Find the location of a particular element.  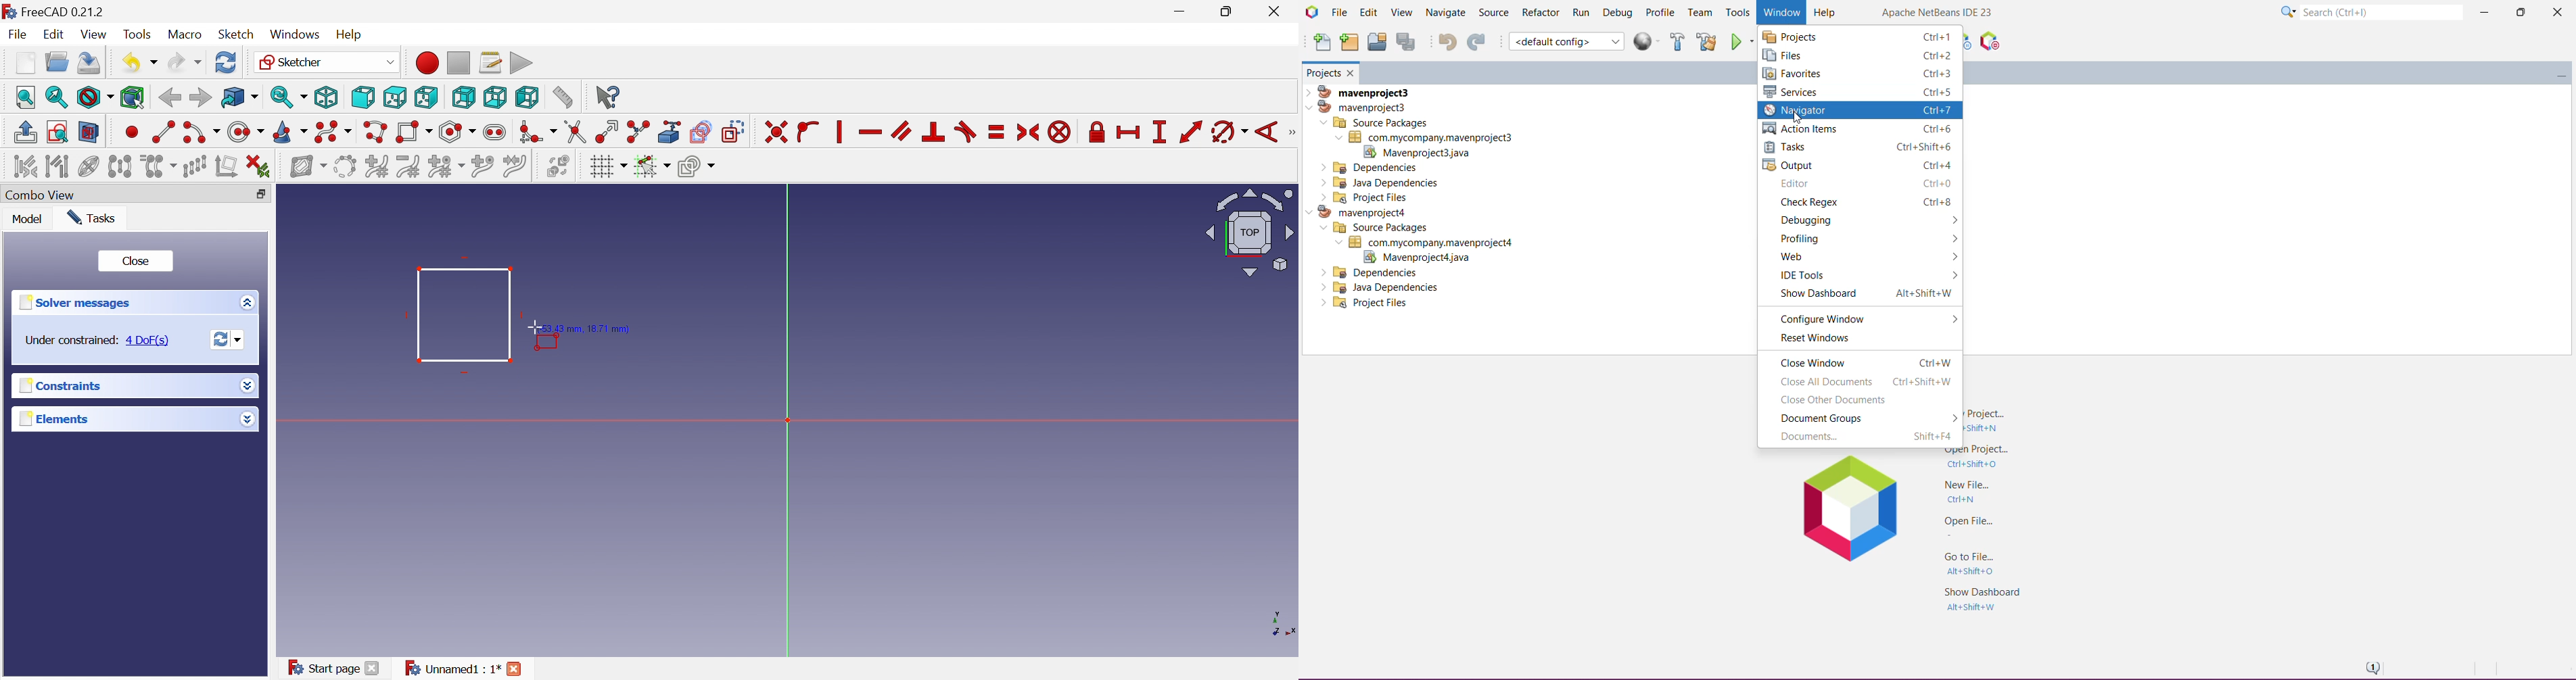

Model is located at coordinates (28, 220).